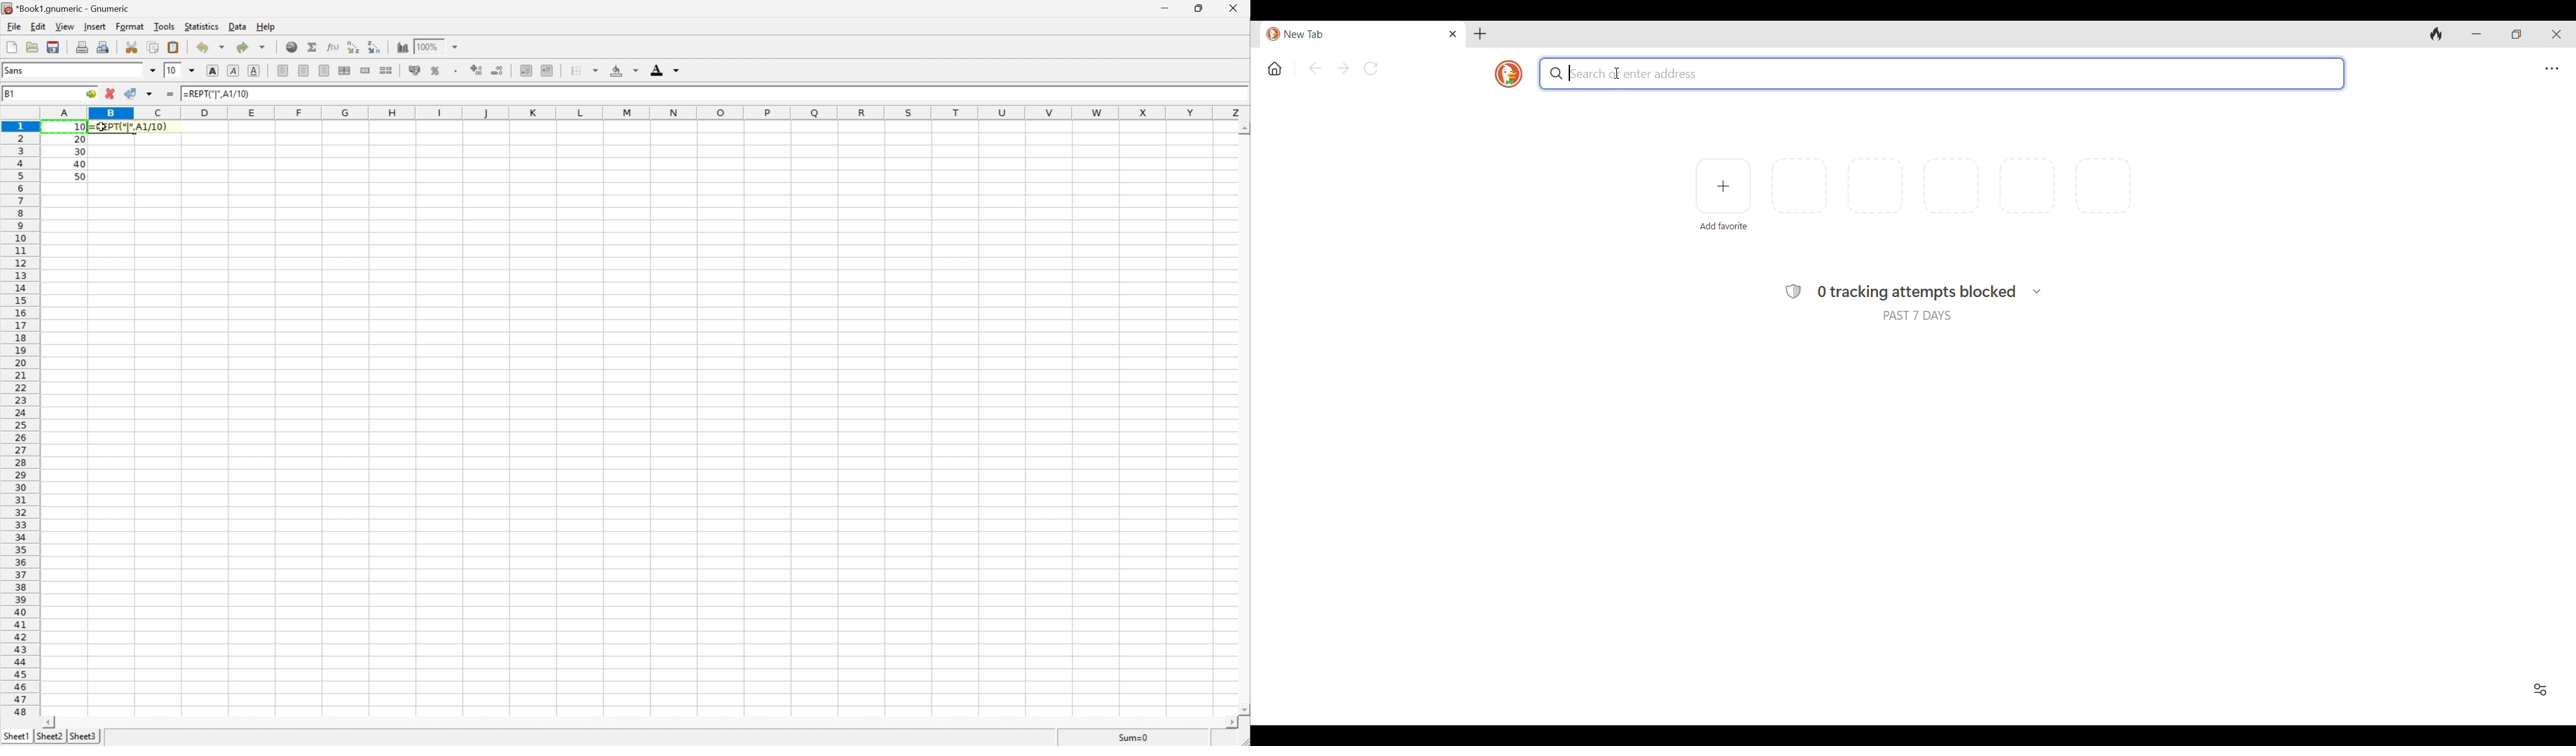 Image resolution: width=2576 pixels, height=756 pixels. What do you see at coordinates (130, 126) in the screenshot?
I see `=REPT("|", A1/10)` at bounding box center [130, 126].